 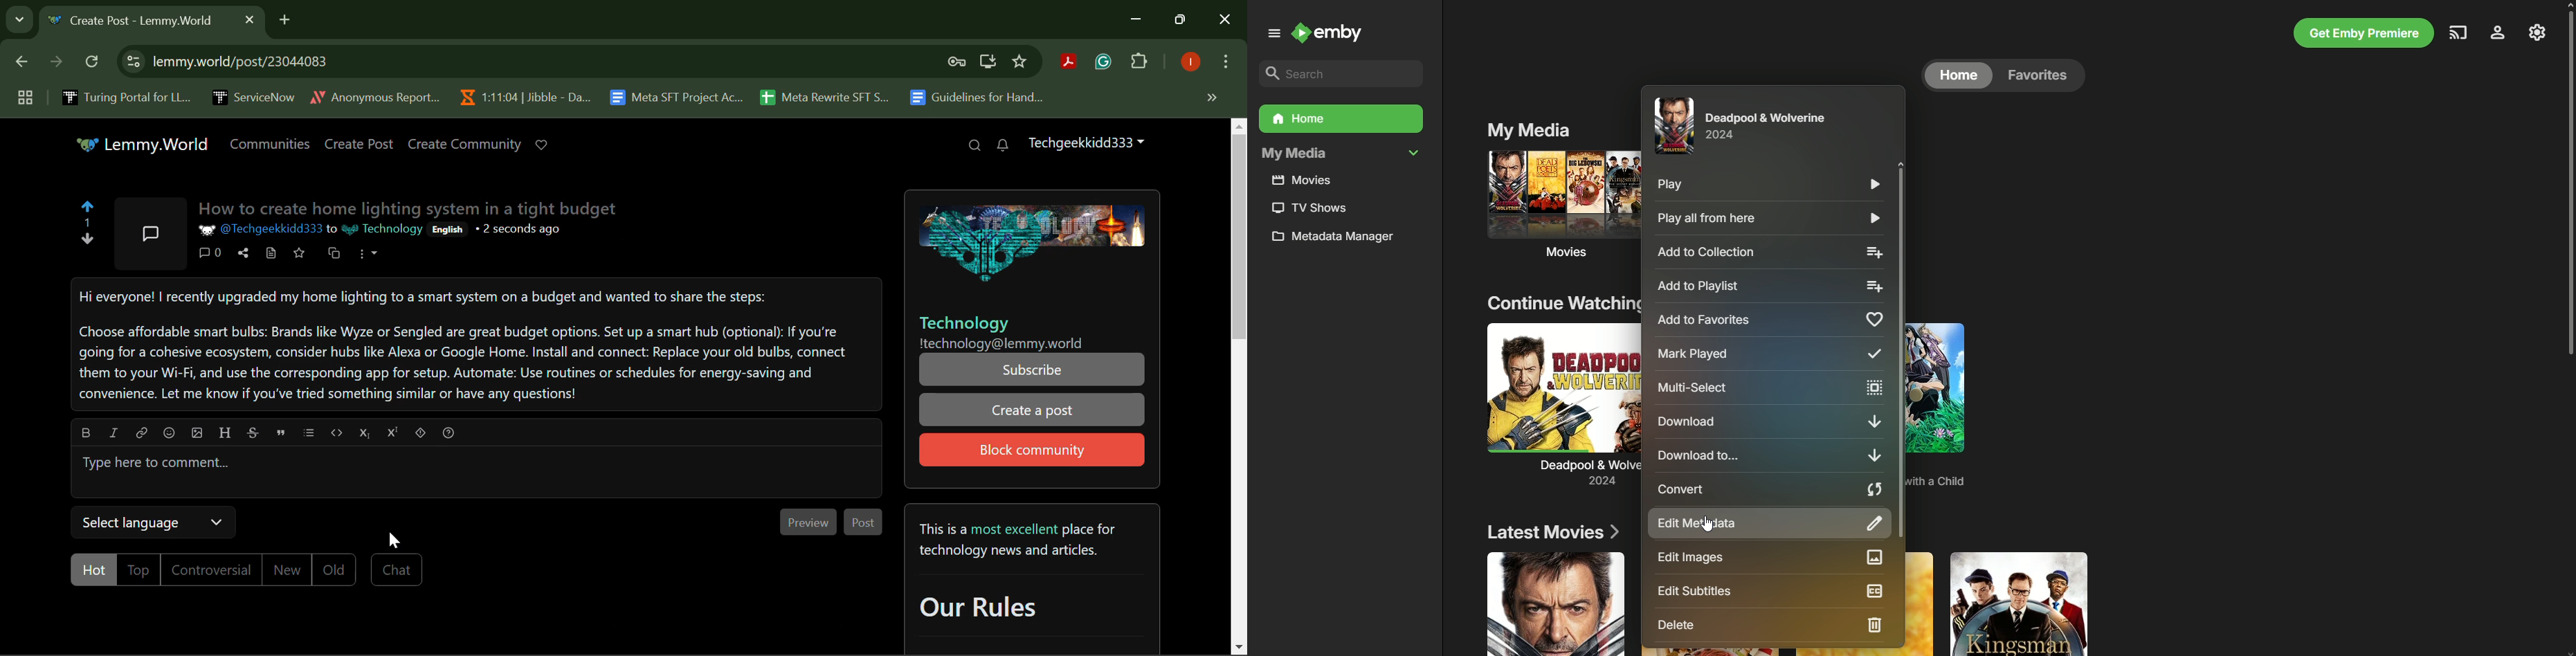 What do you see at coordinates (89, 225) in the screenshot?
I see `Vote Counter` at bounding box center [89, 225].